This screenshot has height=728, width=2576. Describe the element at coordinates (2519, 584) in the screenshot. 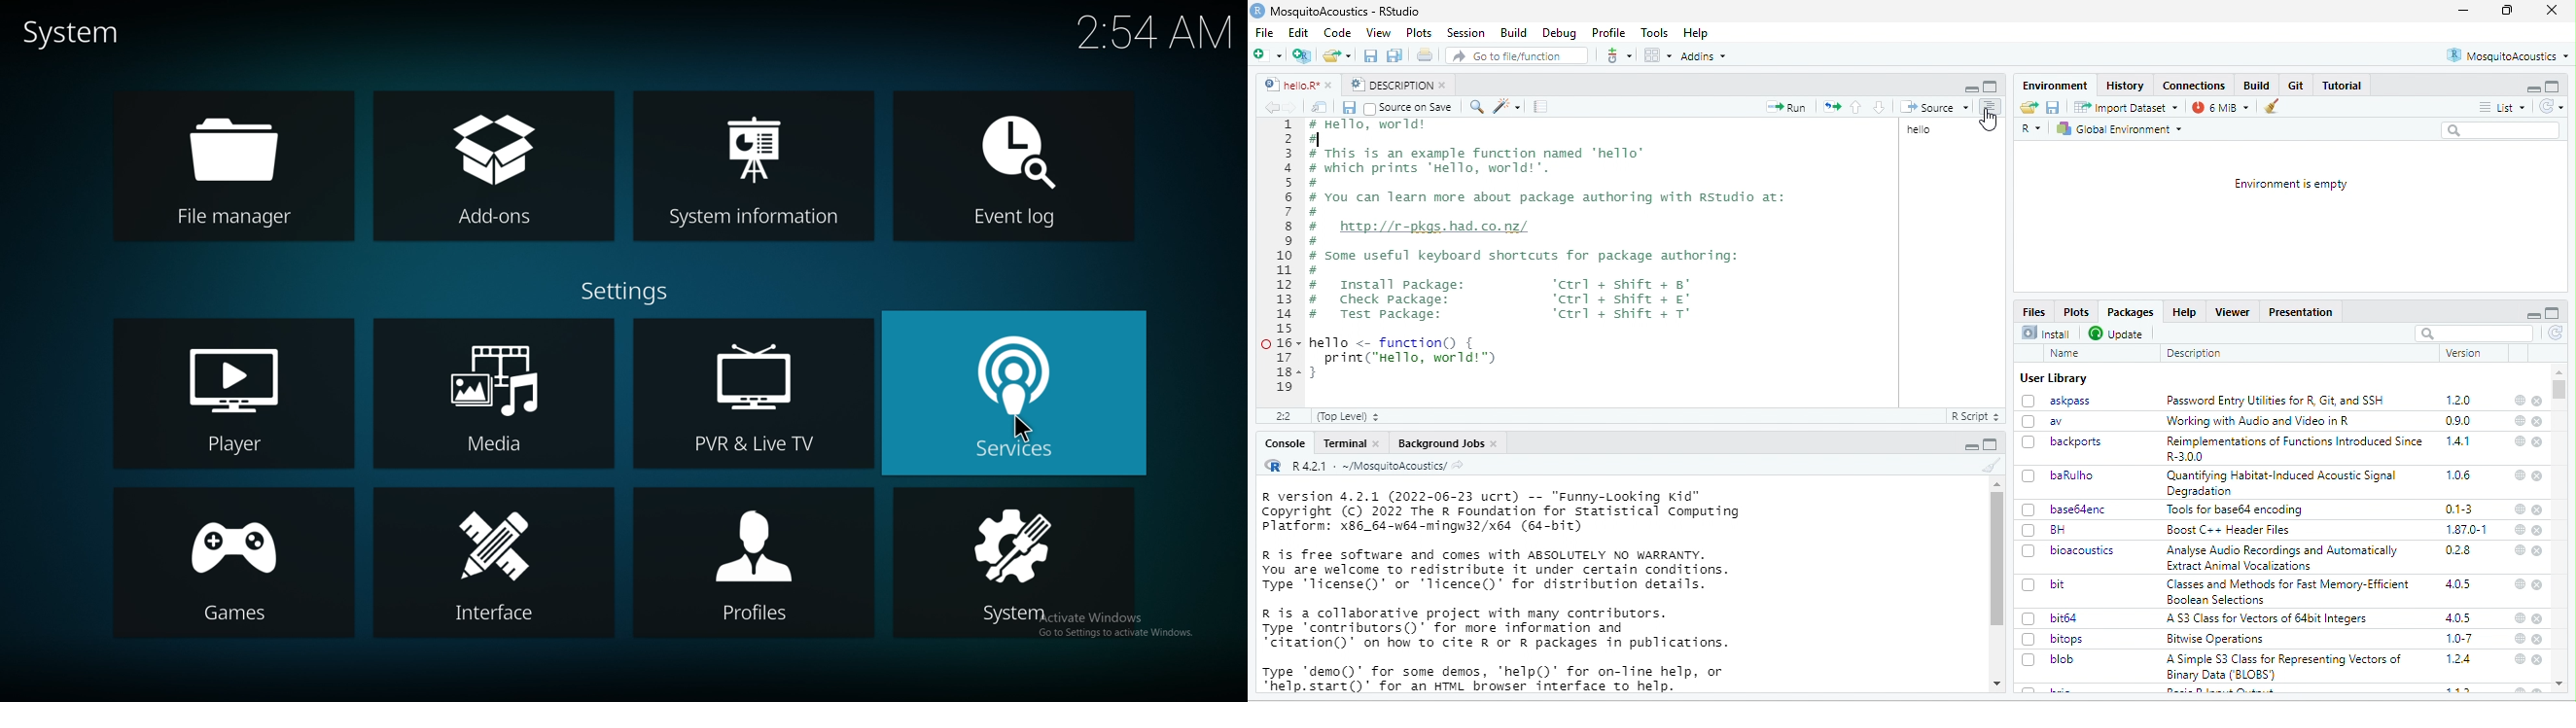

I see `help` at that location.